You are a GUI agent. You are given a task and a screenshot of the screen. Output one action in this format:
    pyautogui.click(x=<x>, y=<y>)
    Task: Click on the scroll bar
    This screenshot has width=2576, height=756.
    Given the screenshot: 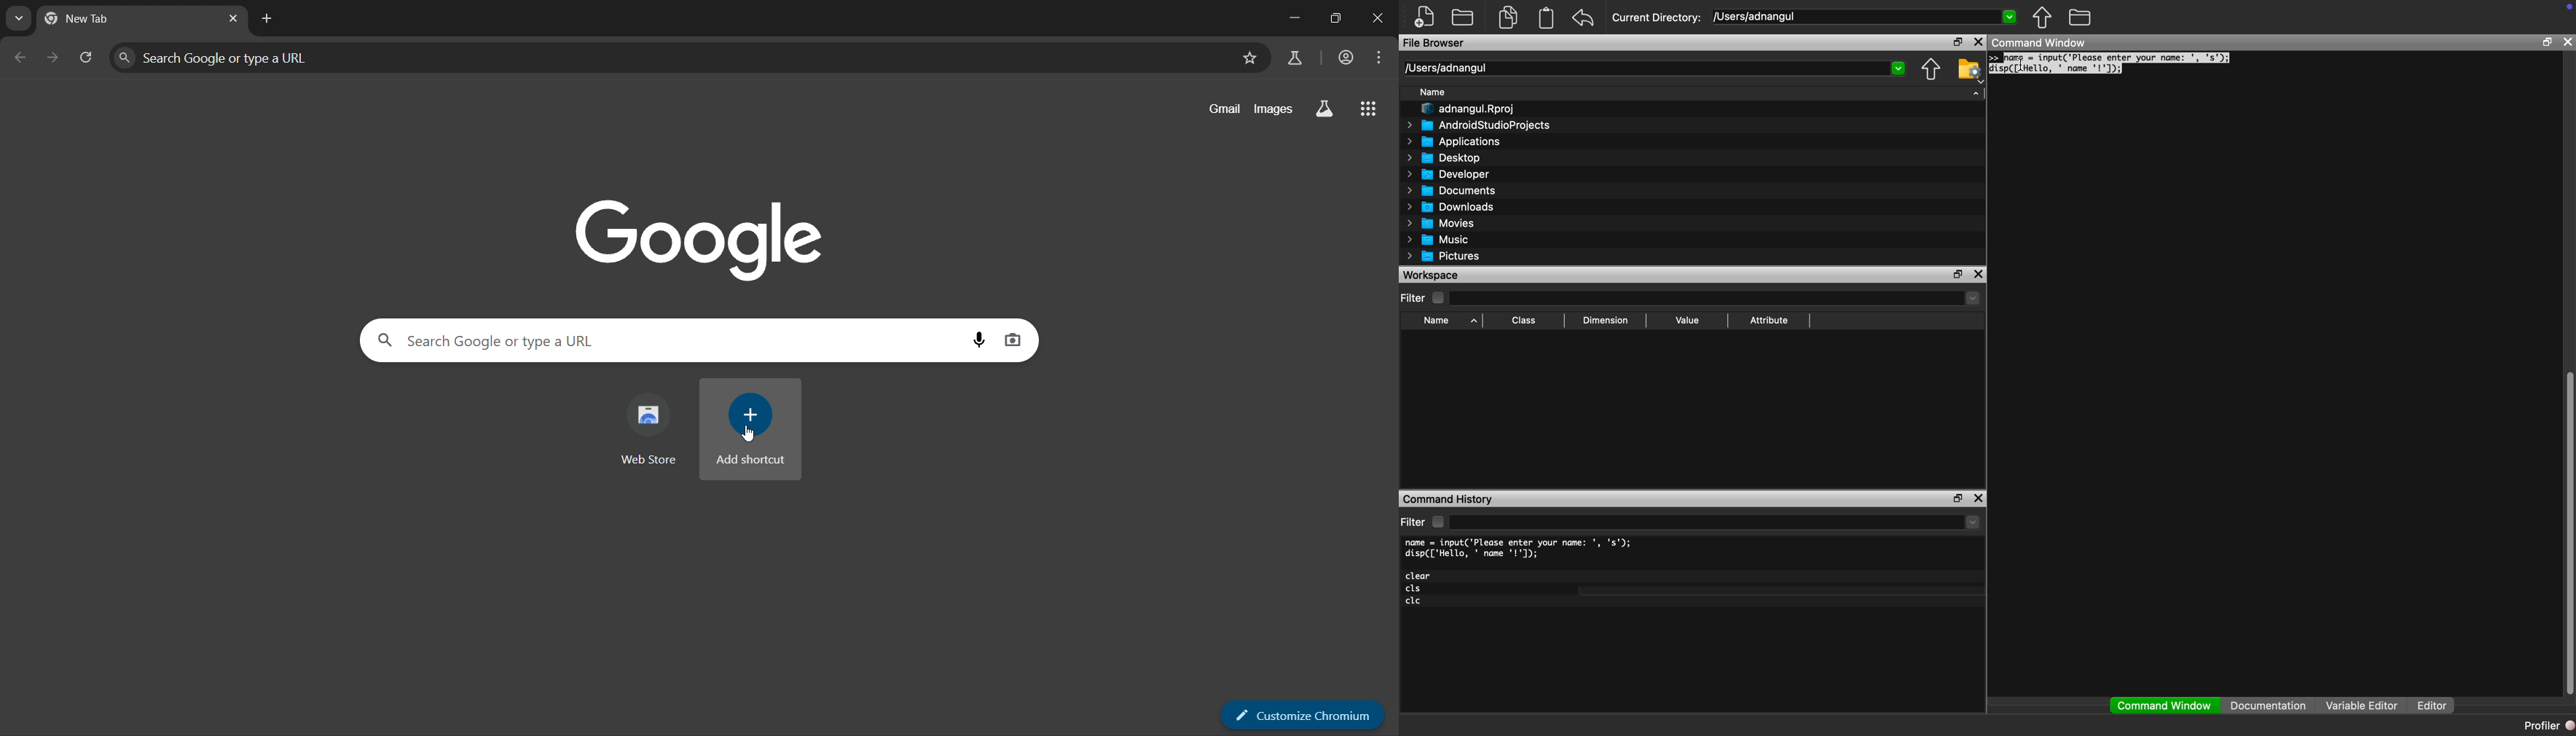 What is the action you would take?
    pyautogui.click(x=2568, y=530)
    